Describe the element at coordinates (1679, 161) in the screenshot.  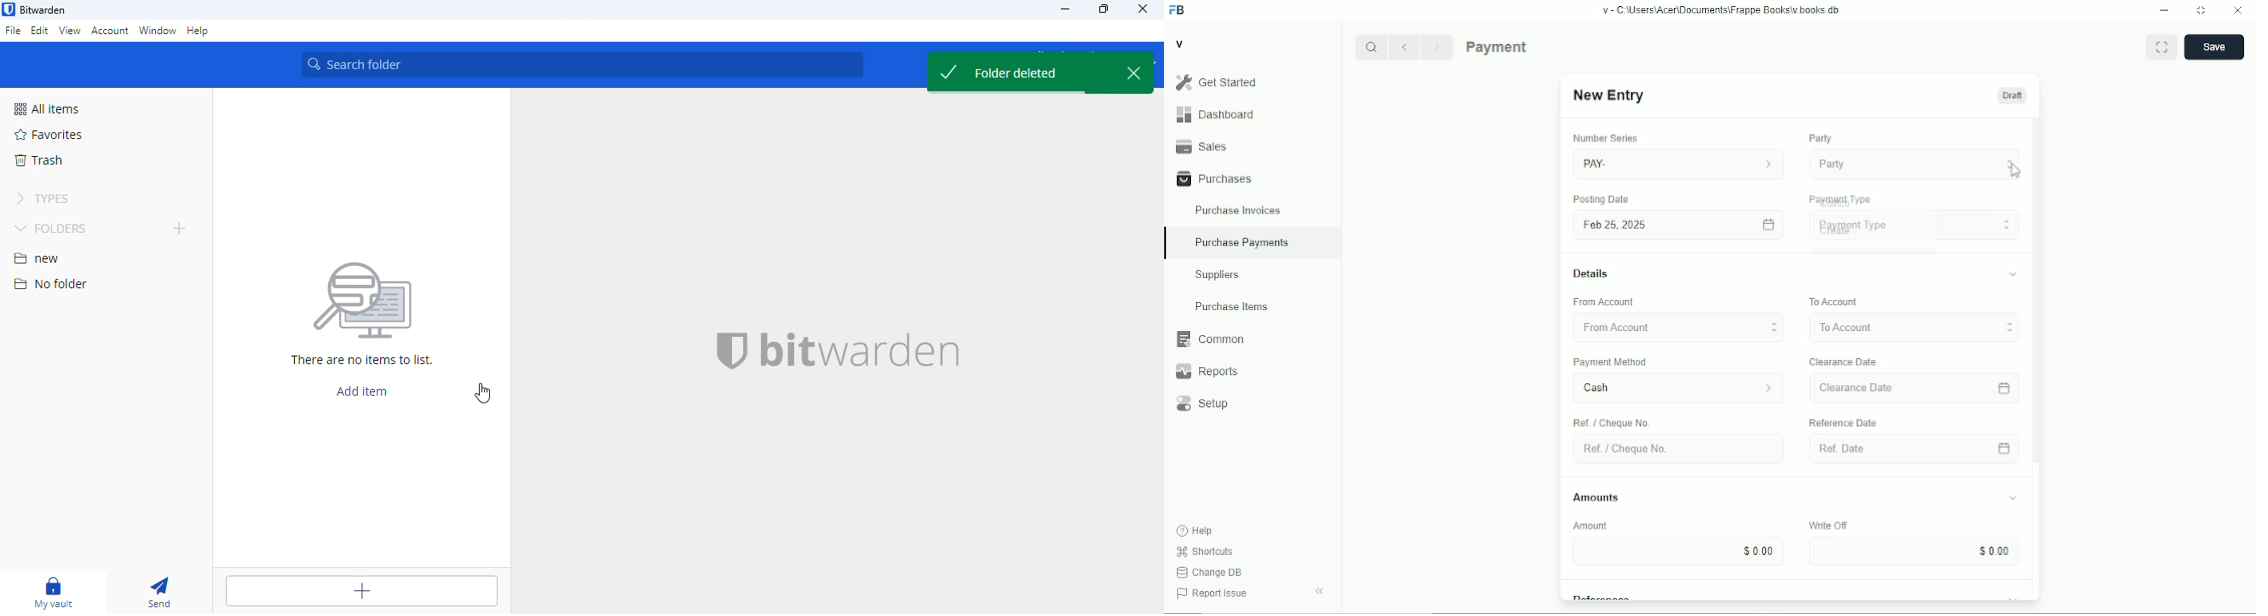
I see `PAY.` at that location.